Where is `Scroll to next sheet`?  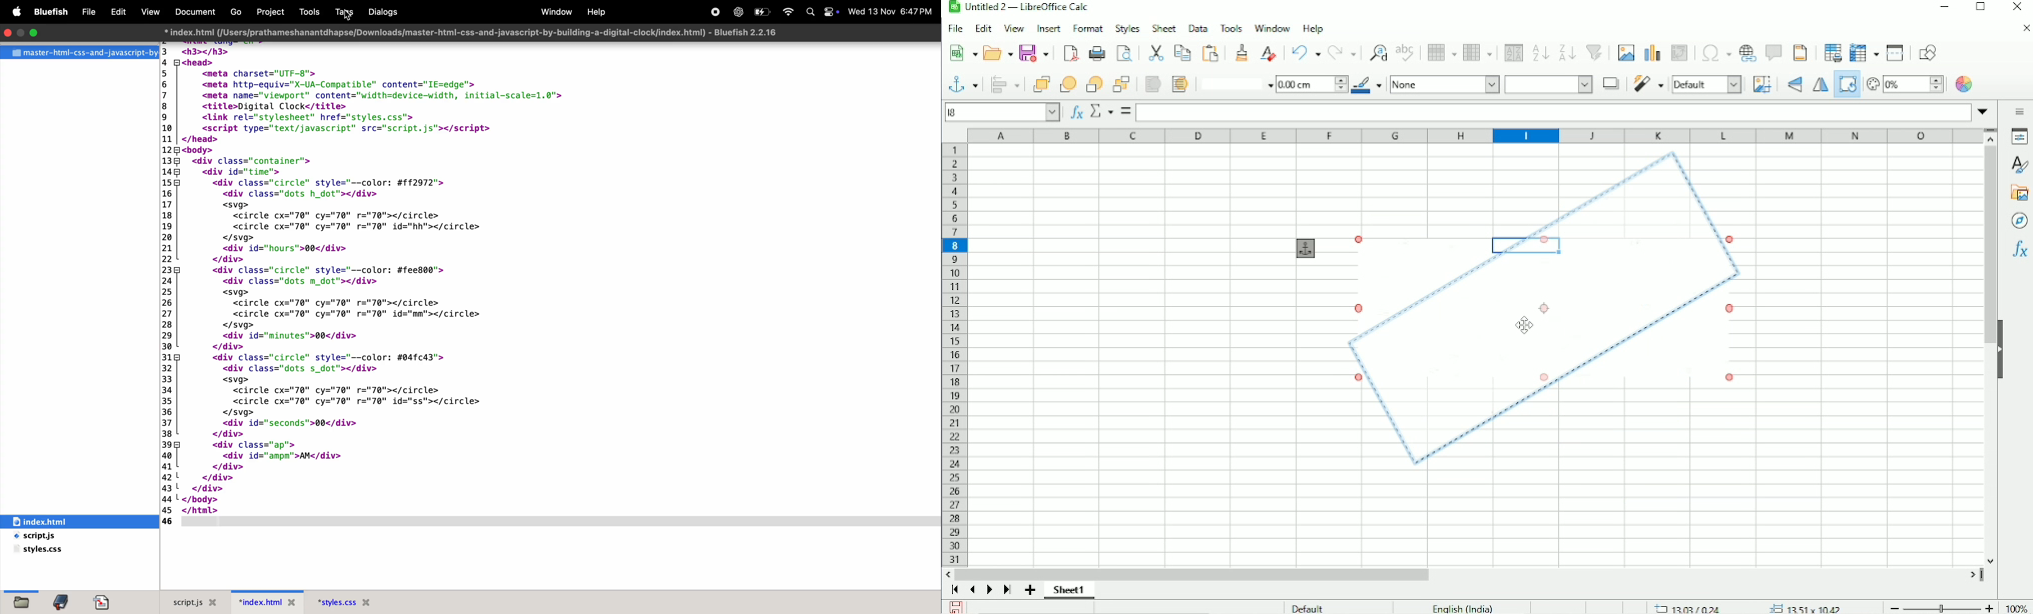 Scroll to next sheet is located at coordinates (988, 591).